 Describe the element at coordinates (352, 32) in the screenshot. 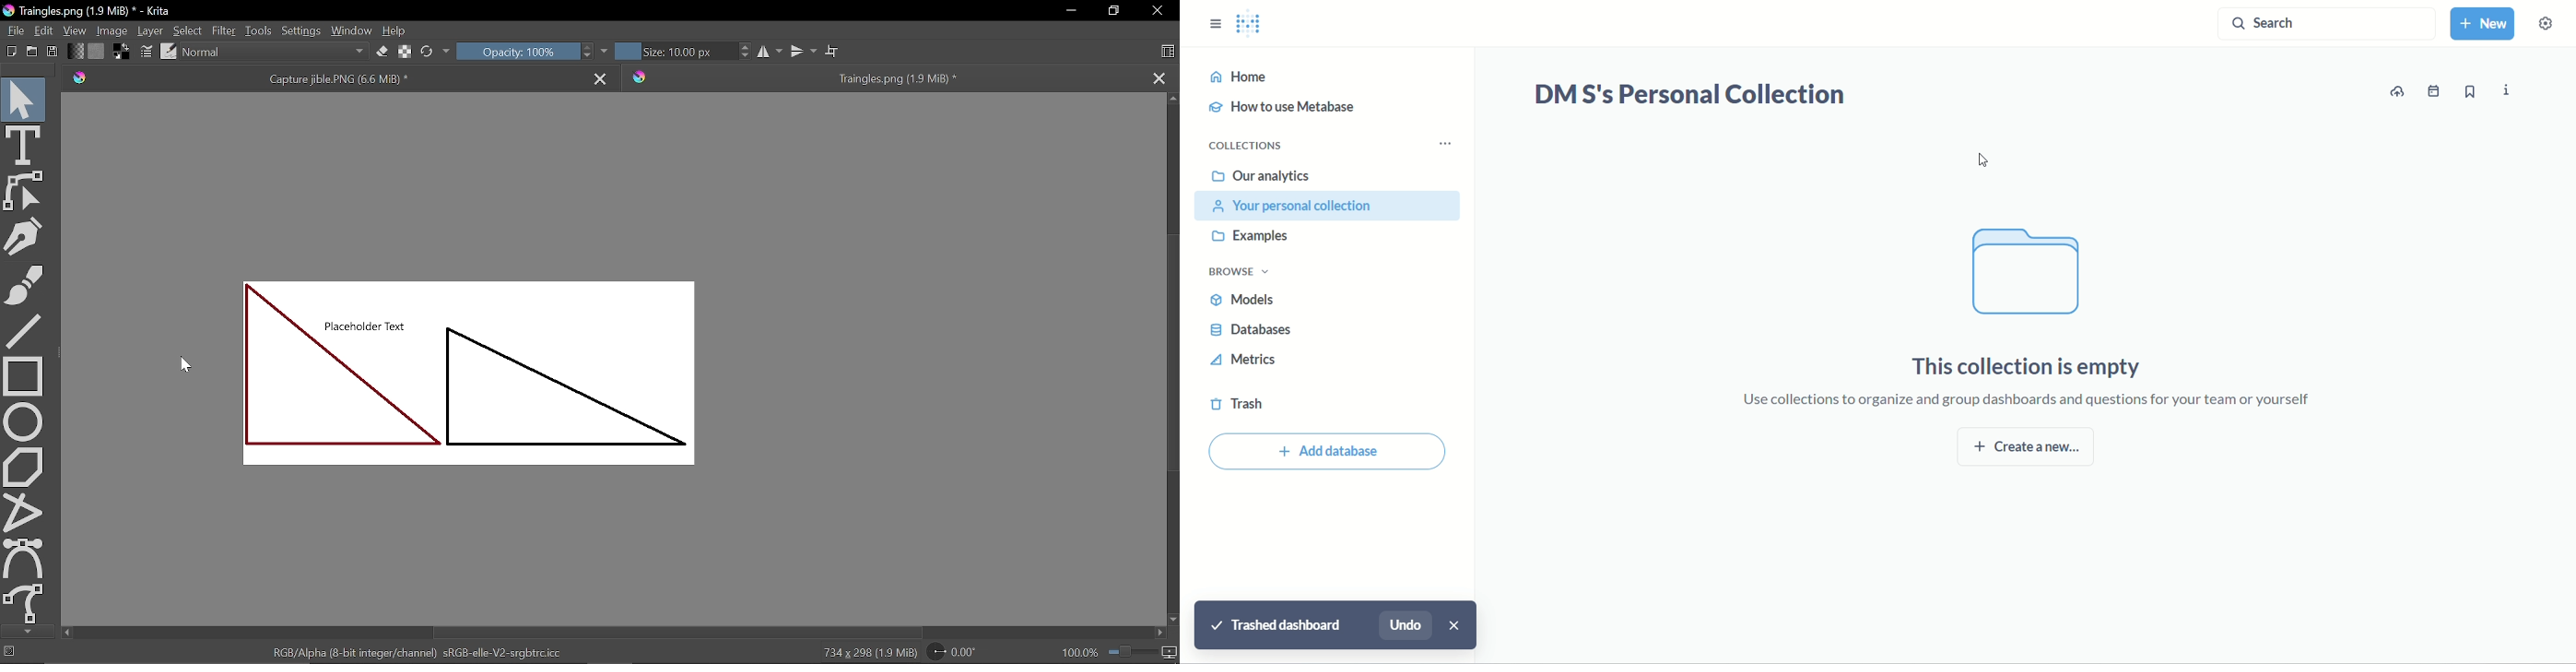

I see `Window` at that location.